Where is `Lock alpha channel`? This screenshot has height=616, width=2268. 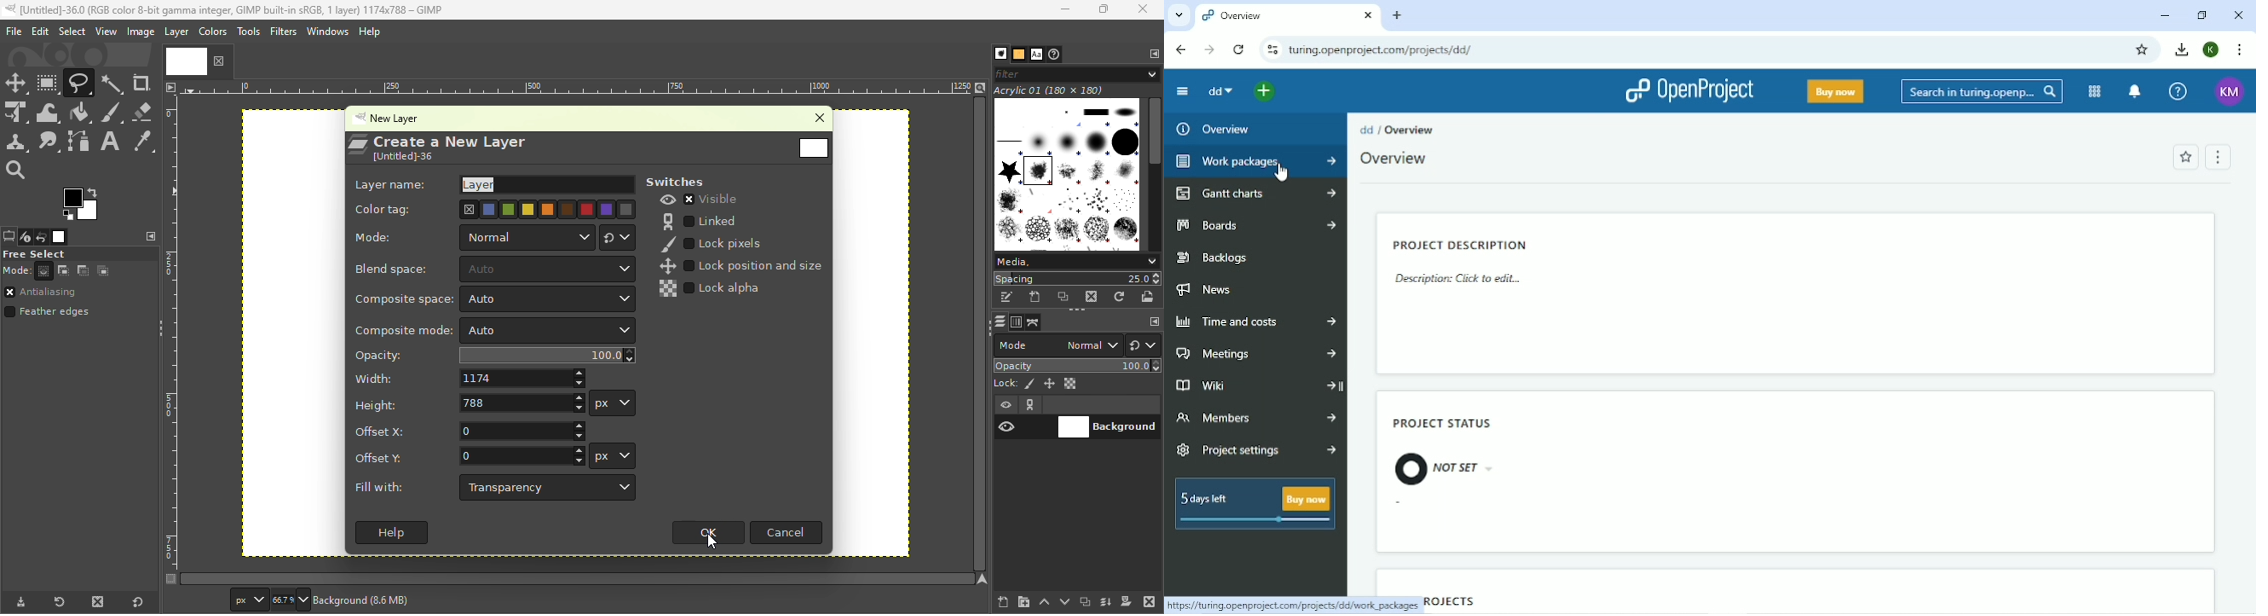 Lock alpha channel is located at coordinates (1072, 383).